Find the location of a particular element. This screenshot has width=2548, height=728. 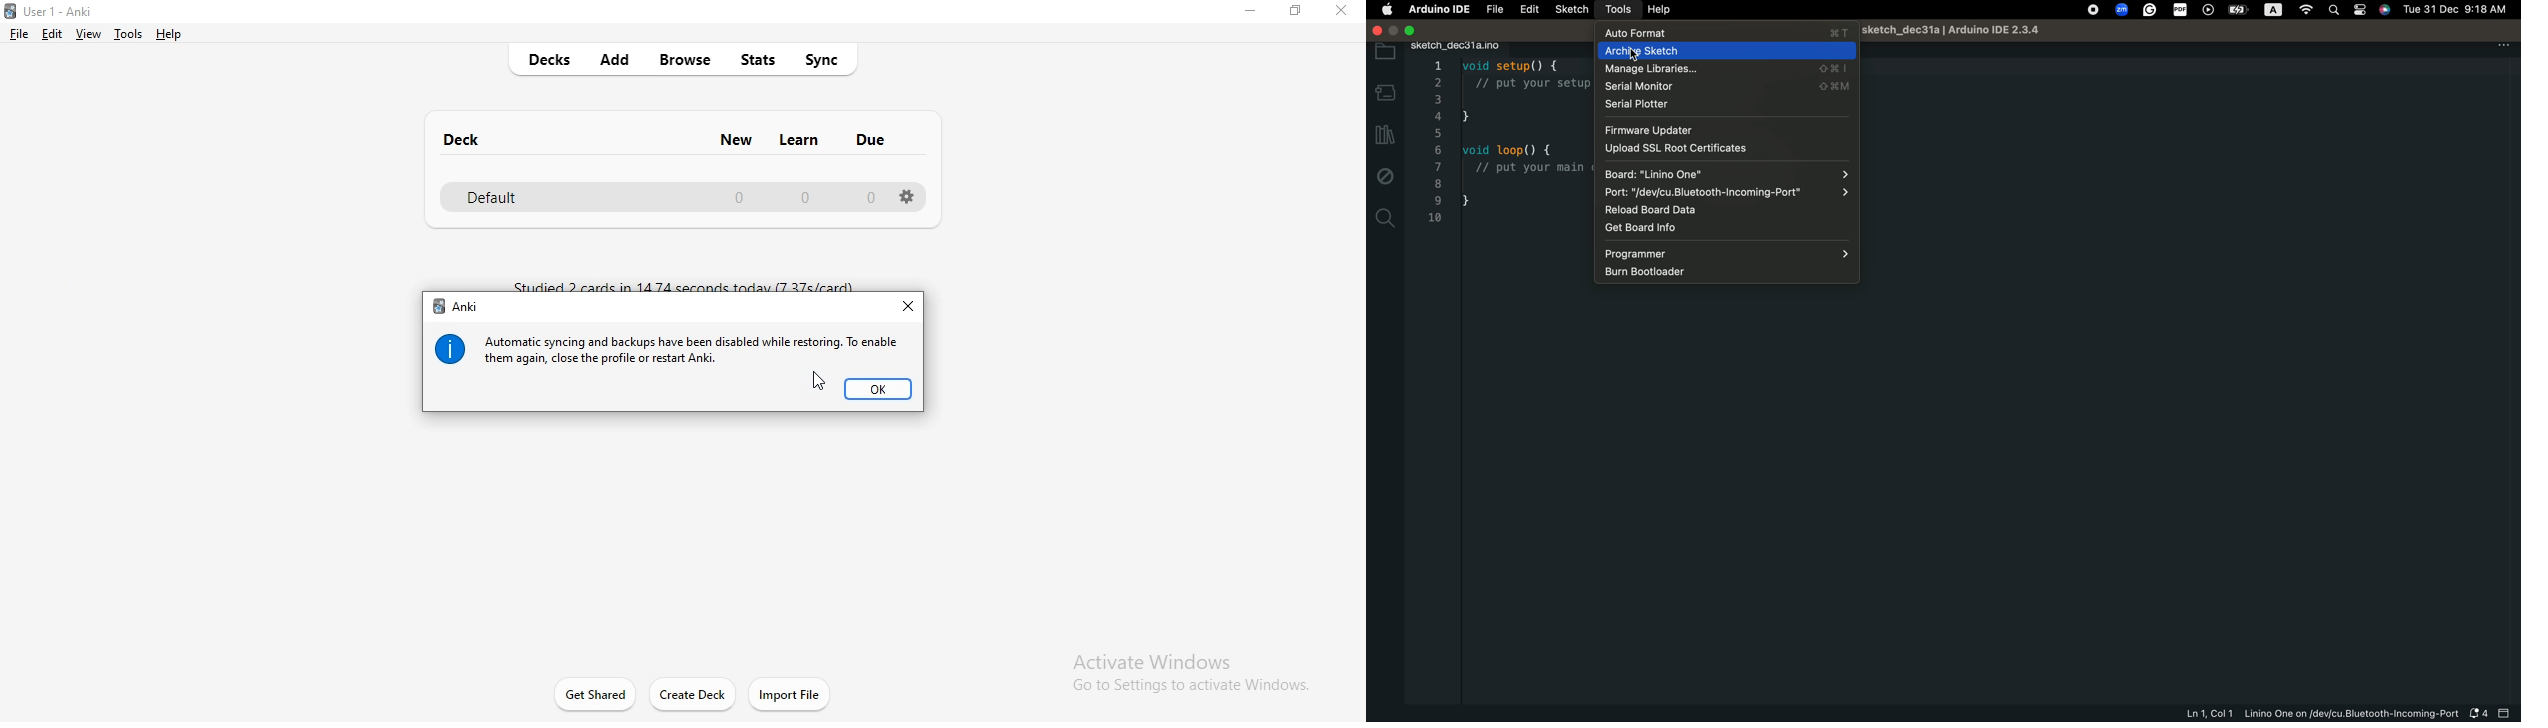

board is located at coordinates (1724, 174).